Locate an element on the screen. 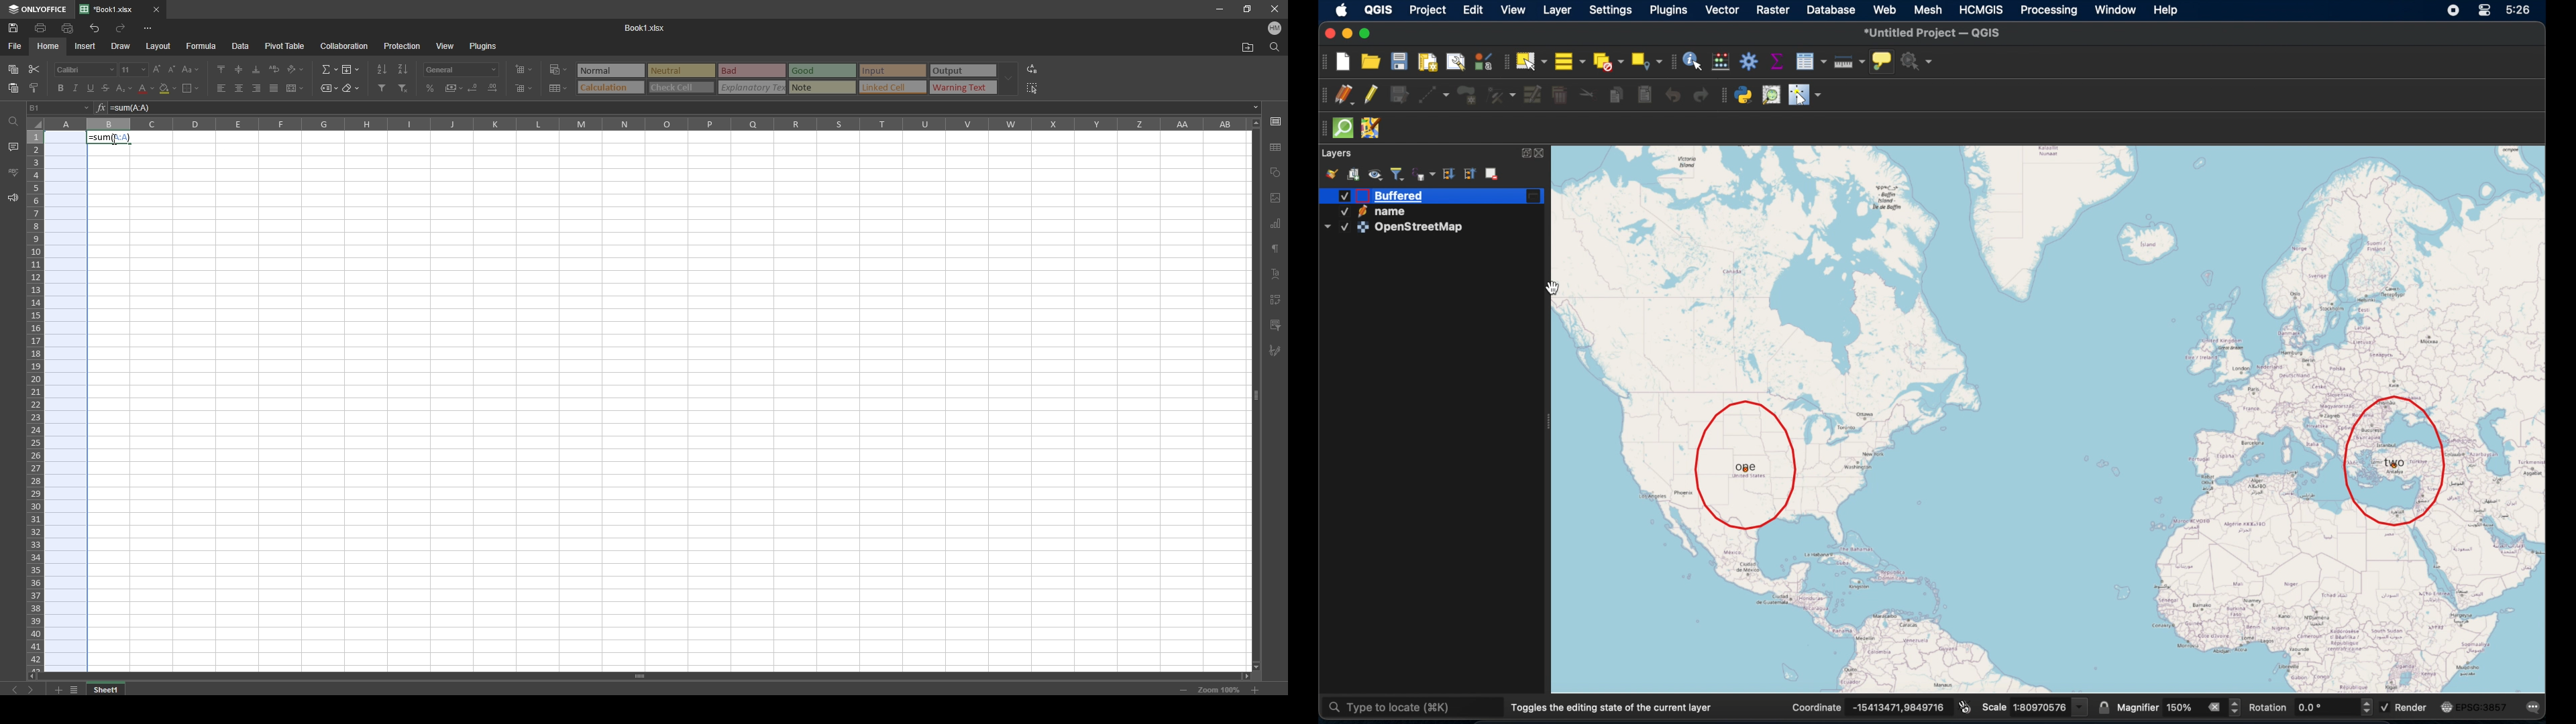 This screenshot has height=728, width=2576. coordinate is located at coordinates (1817, 706).